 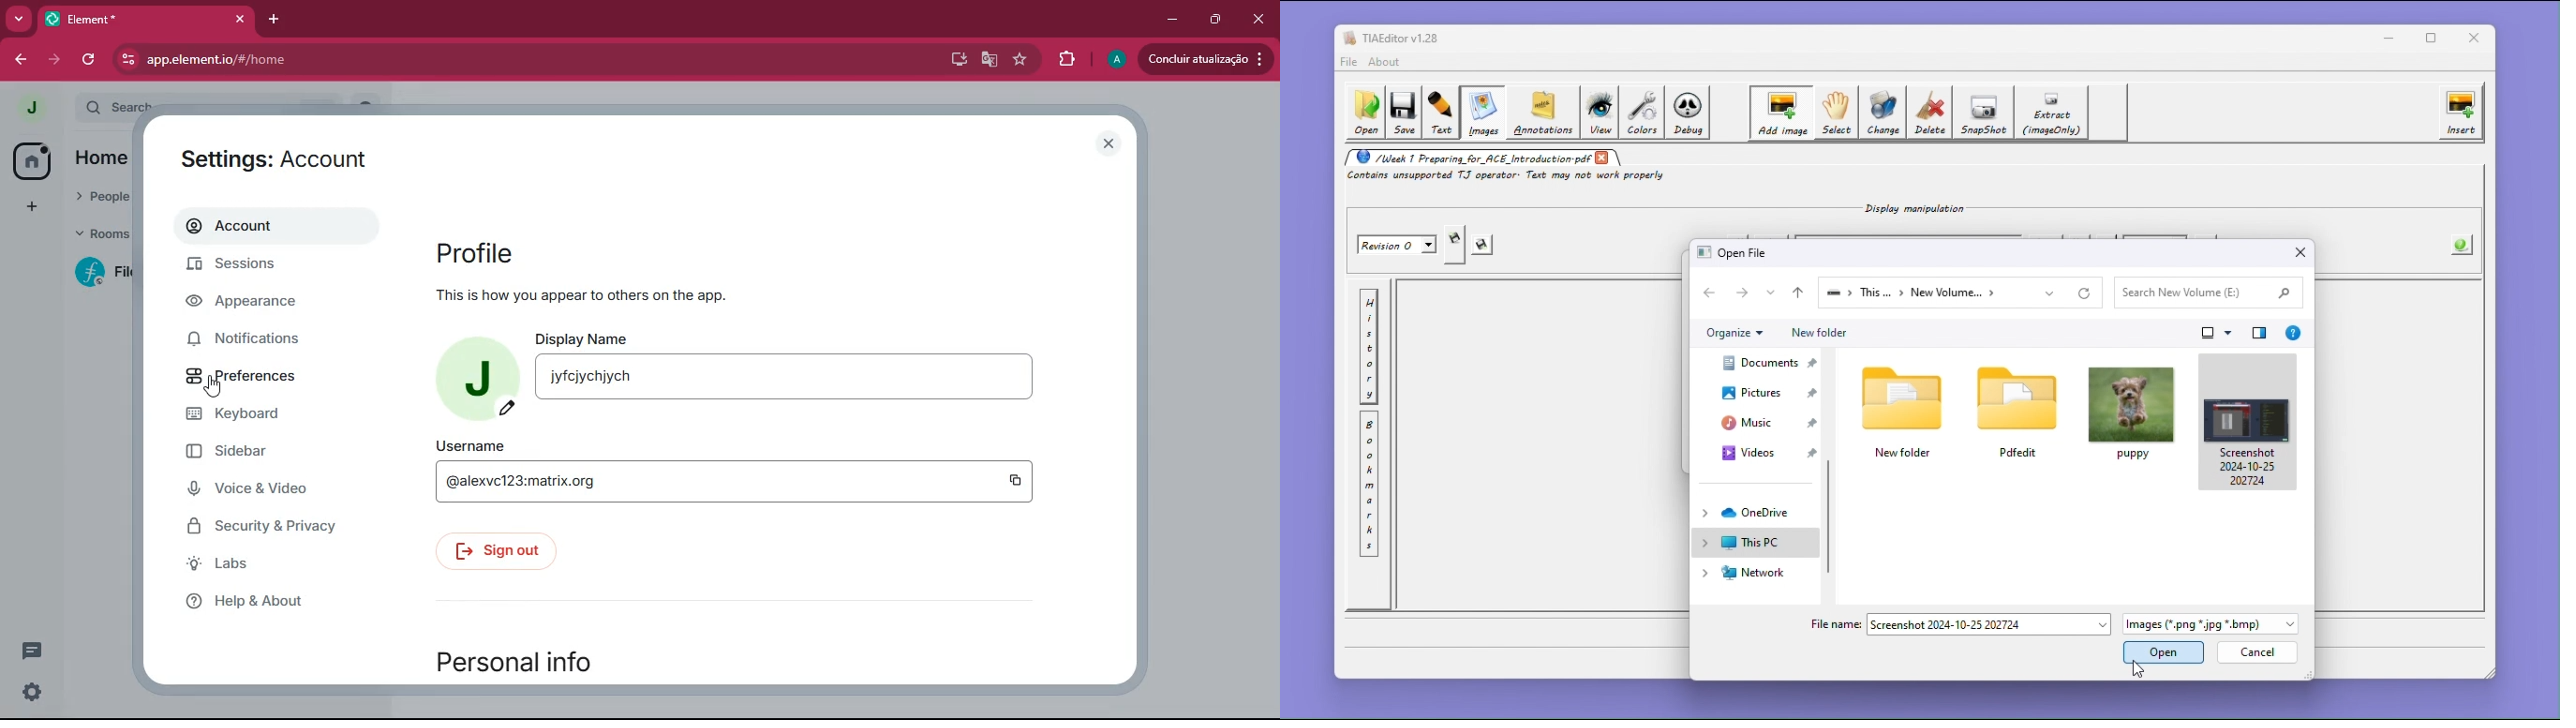 What do you see at coordinates (31, 206) in the screenshot?
I see `add` at bounding box center [31, 206].